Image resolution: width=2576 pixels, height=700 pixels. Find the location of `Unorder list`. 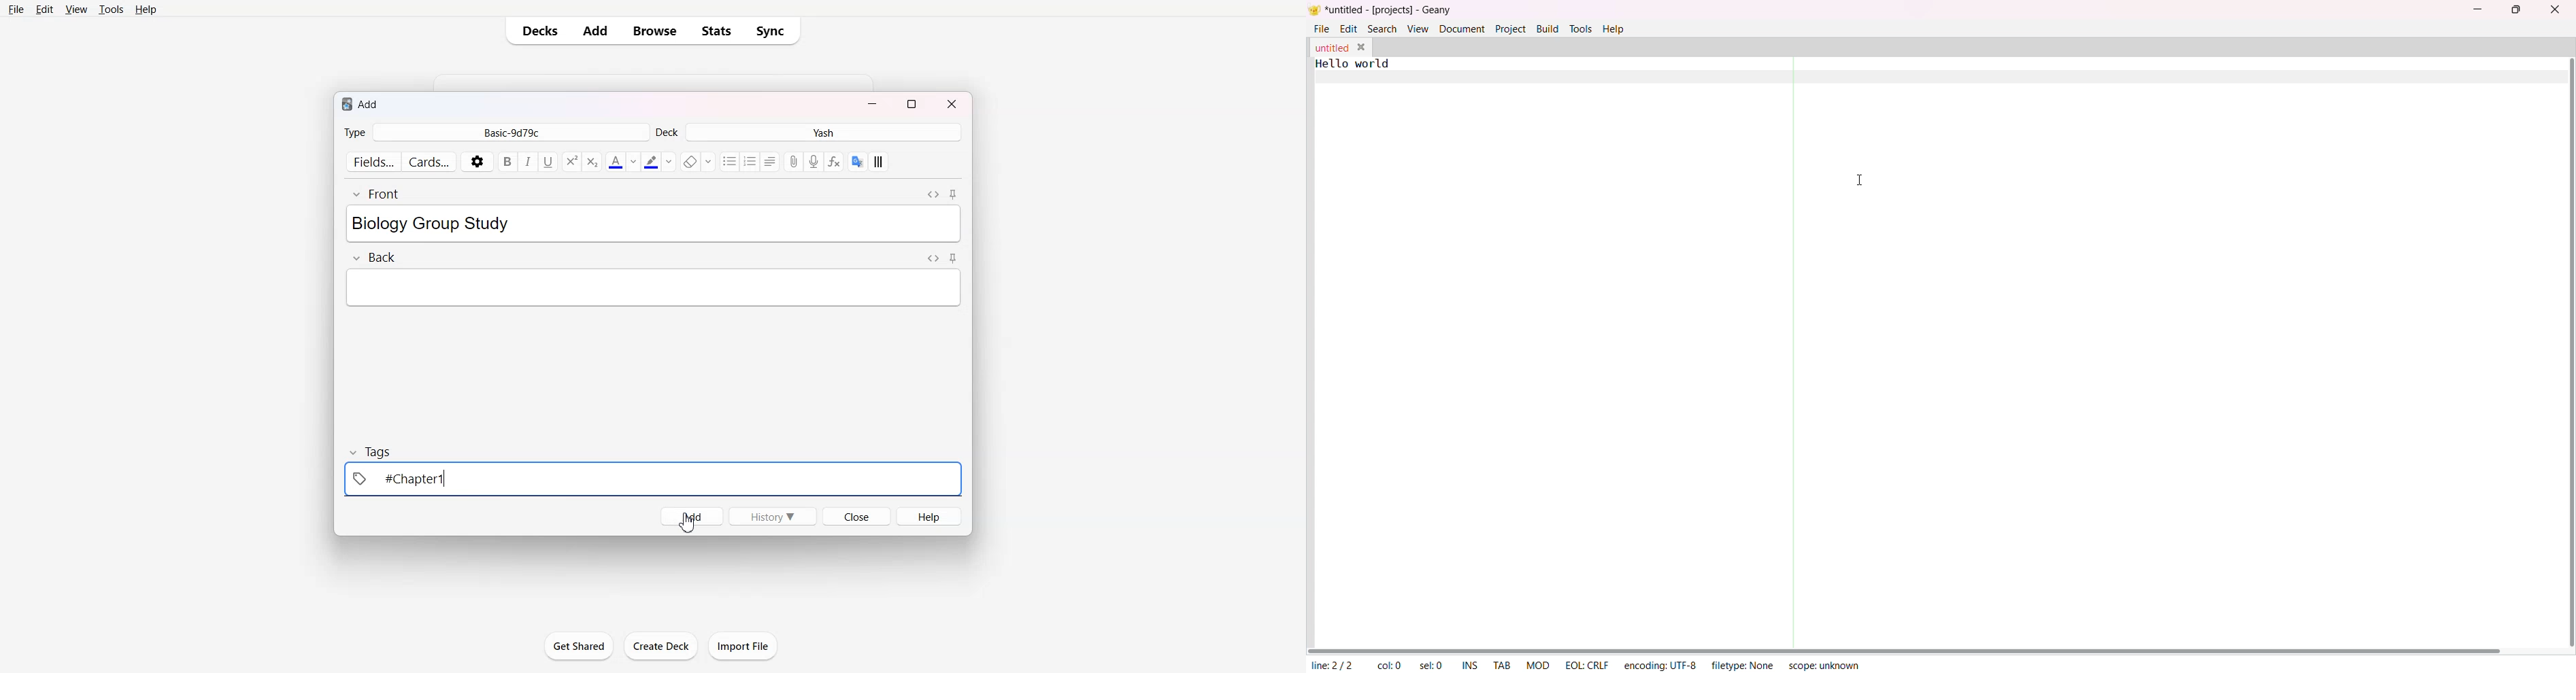

Unorder list is located at coordinates (730, 162).